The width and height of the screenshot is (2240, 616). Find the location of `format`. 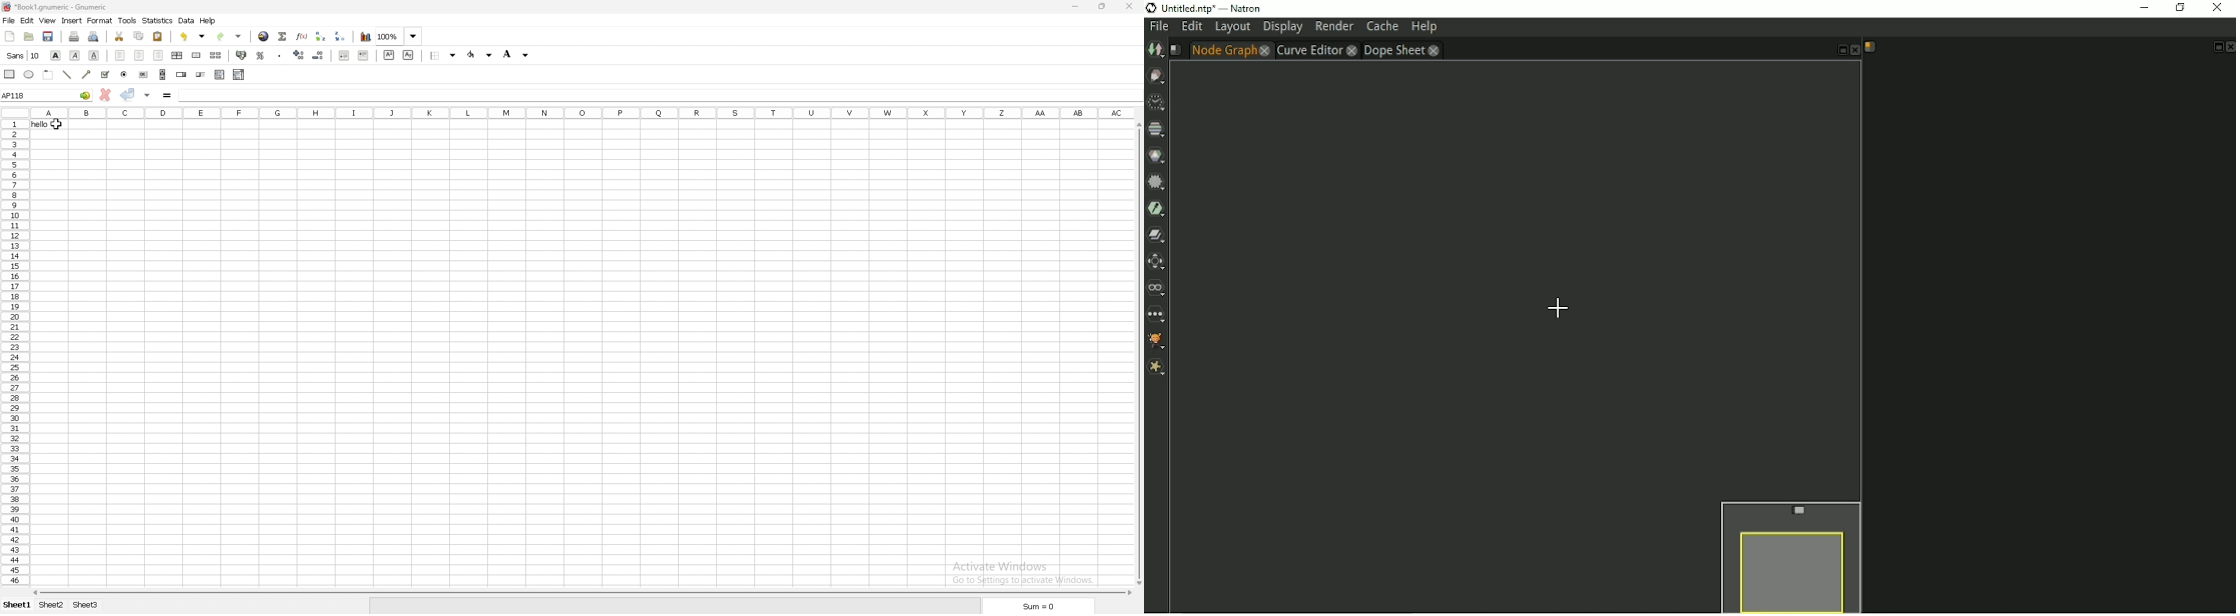

format is located at coordinates (101, 20).